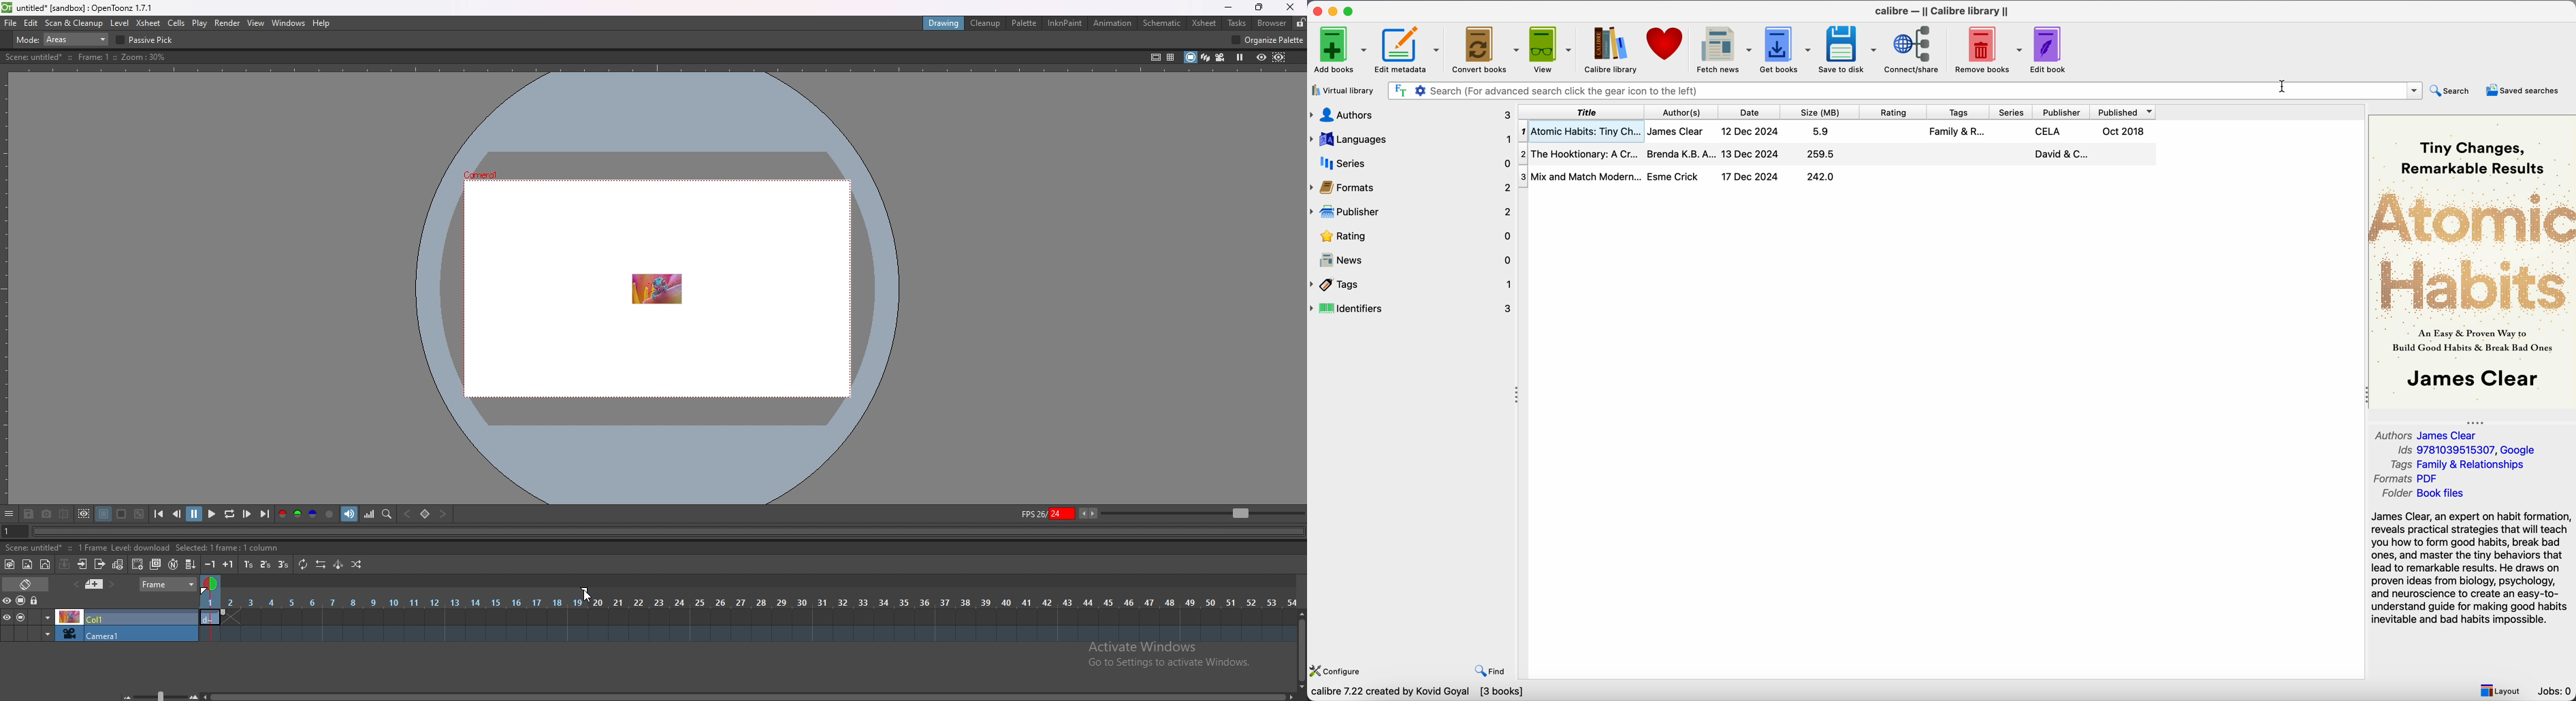  I want to click on visibility toggle, so click(10, 601).